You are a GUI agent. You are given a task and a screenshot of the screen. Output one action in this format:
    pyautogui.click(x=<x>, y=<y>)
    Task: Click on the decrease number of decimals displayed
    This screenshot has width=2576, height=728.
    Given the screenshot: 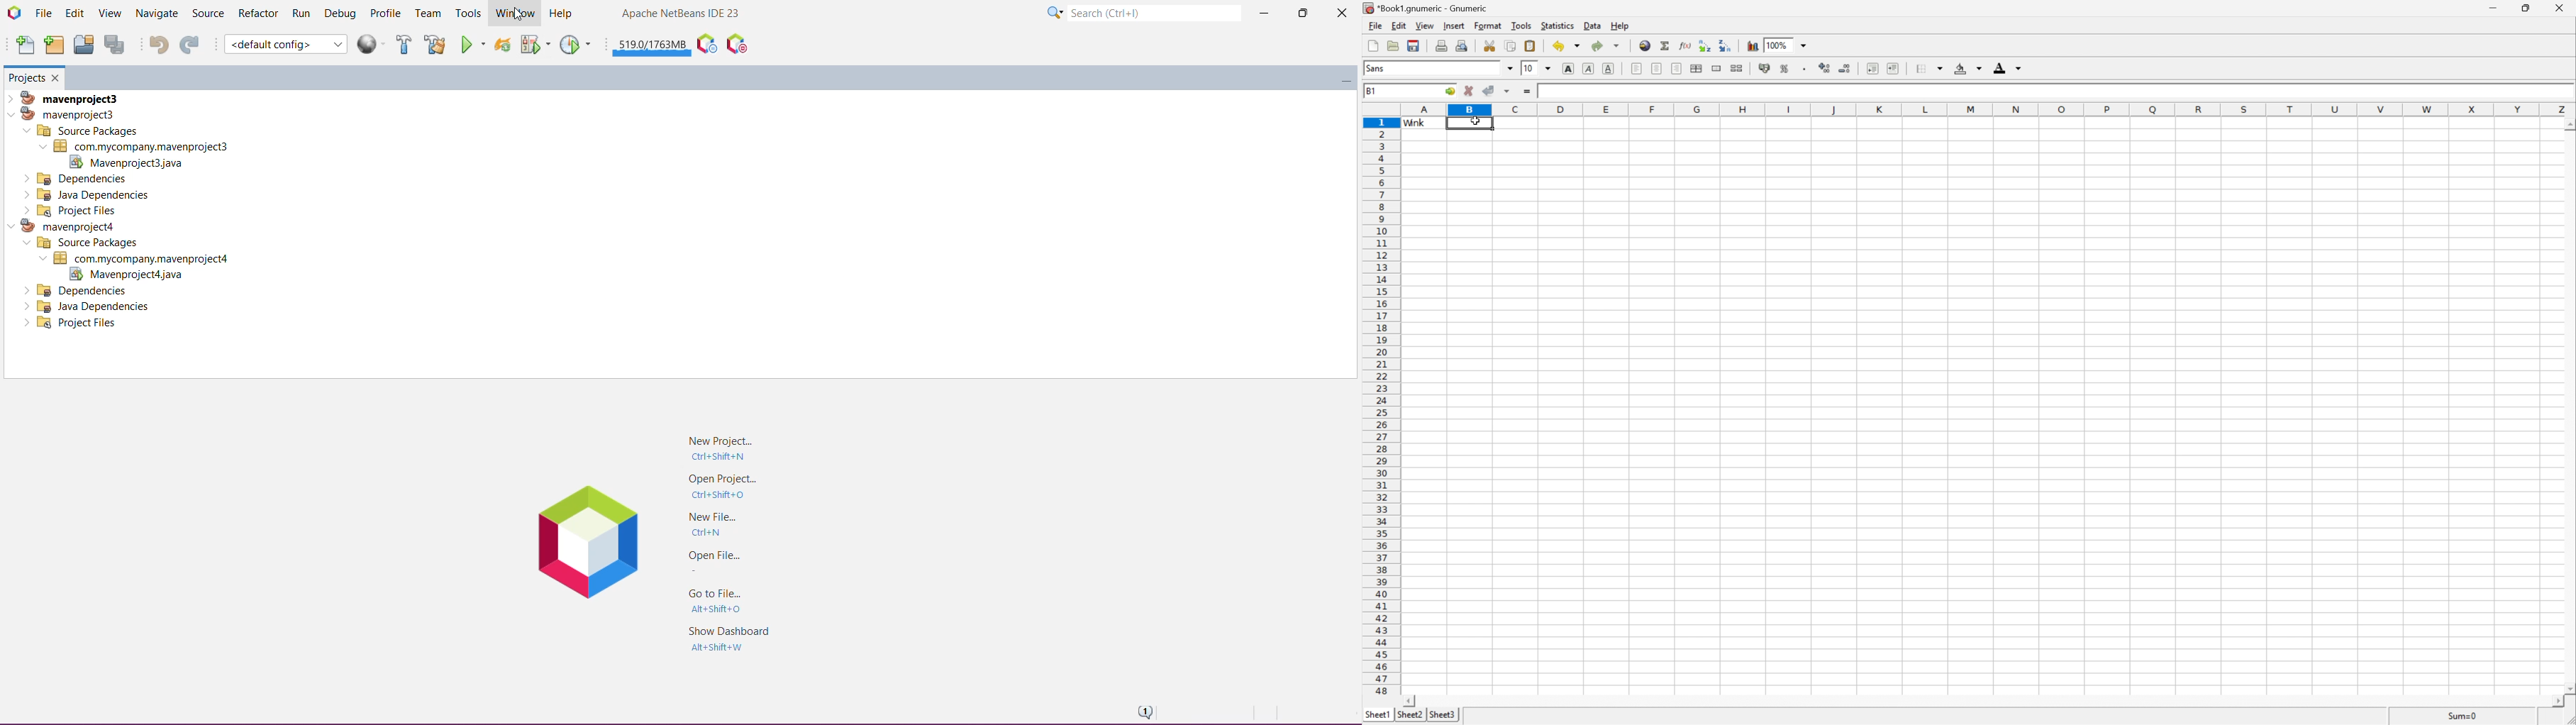 What is the action you would take?
    pyautogui.click(x=1846, y=69)
    